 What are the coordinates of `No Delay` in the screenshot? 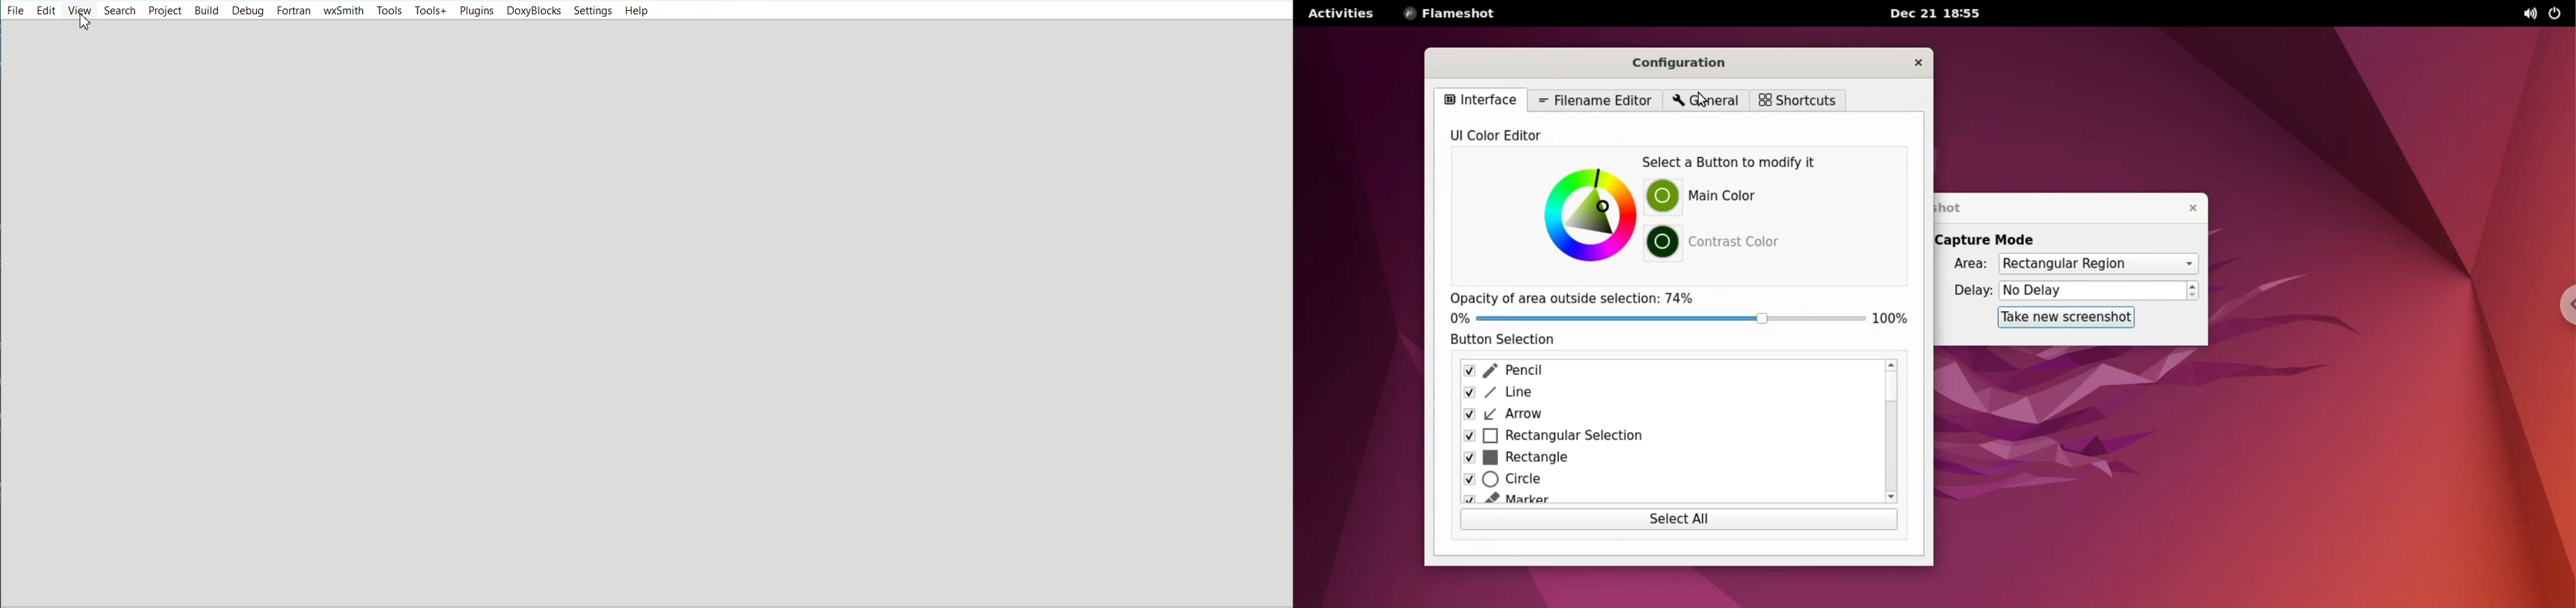 It's located at (2092, 291).